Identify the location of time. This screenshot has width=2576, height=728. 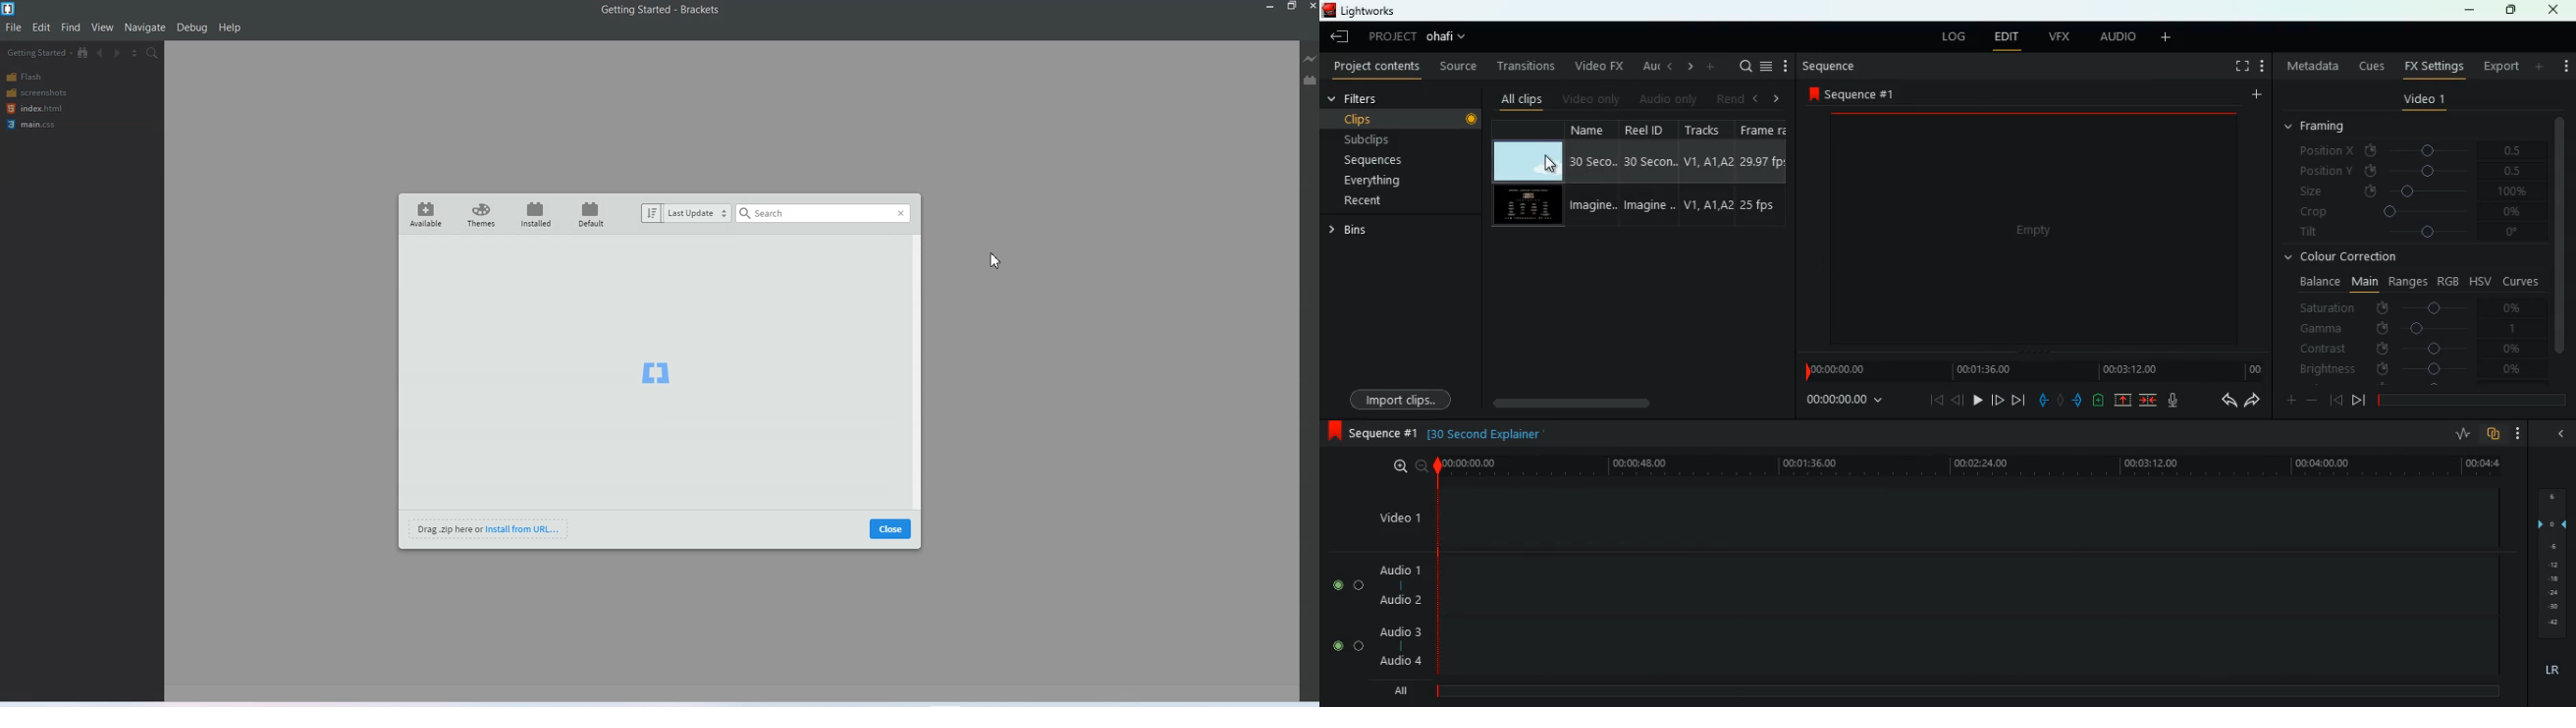
(1843, 402).